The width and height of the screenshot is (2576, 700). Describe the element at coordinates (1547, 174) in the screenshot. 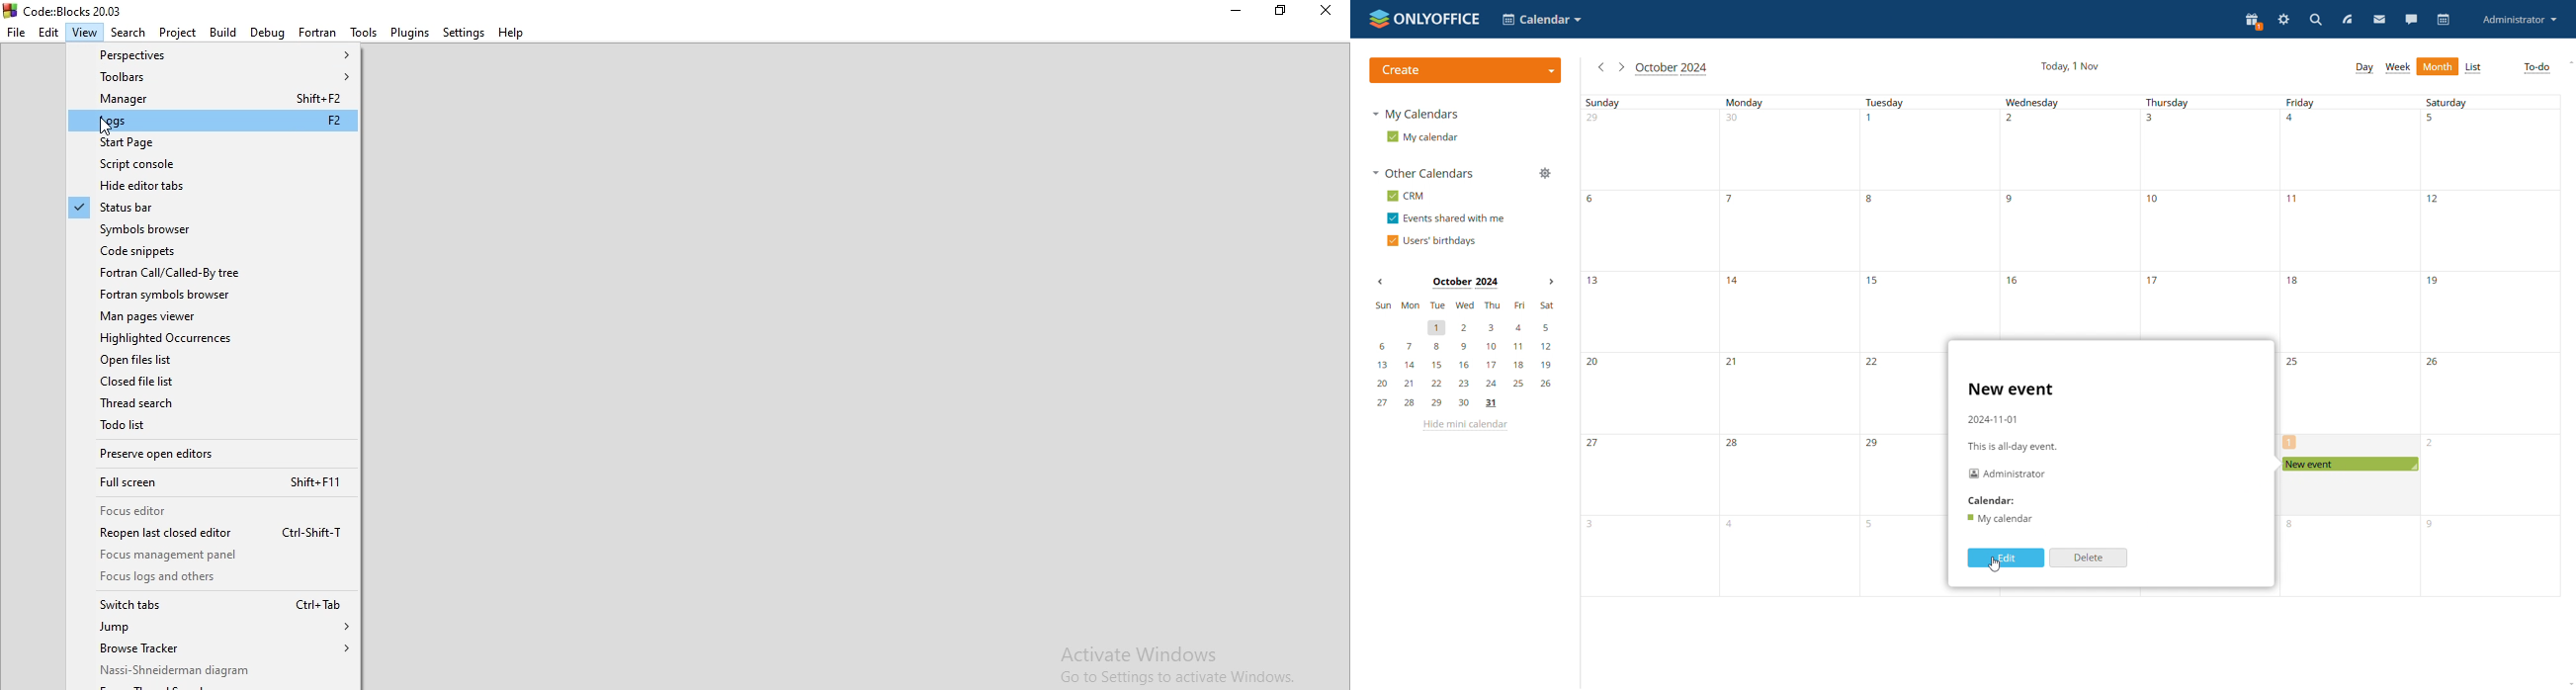

I see `manage` at that location.